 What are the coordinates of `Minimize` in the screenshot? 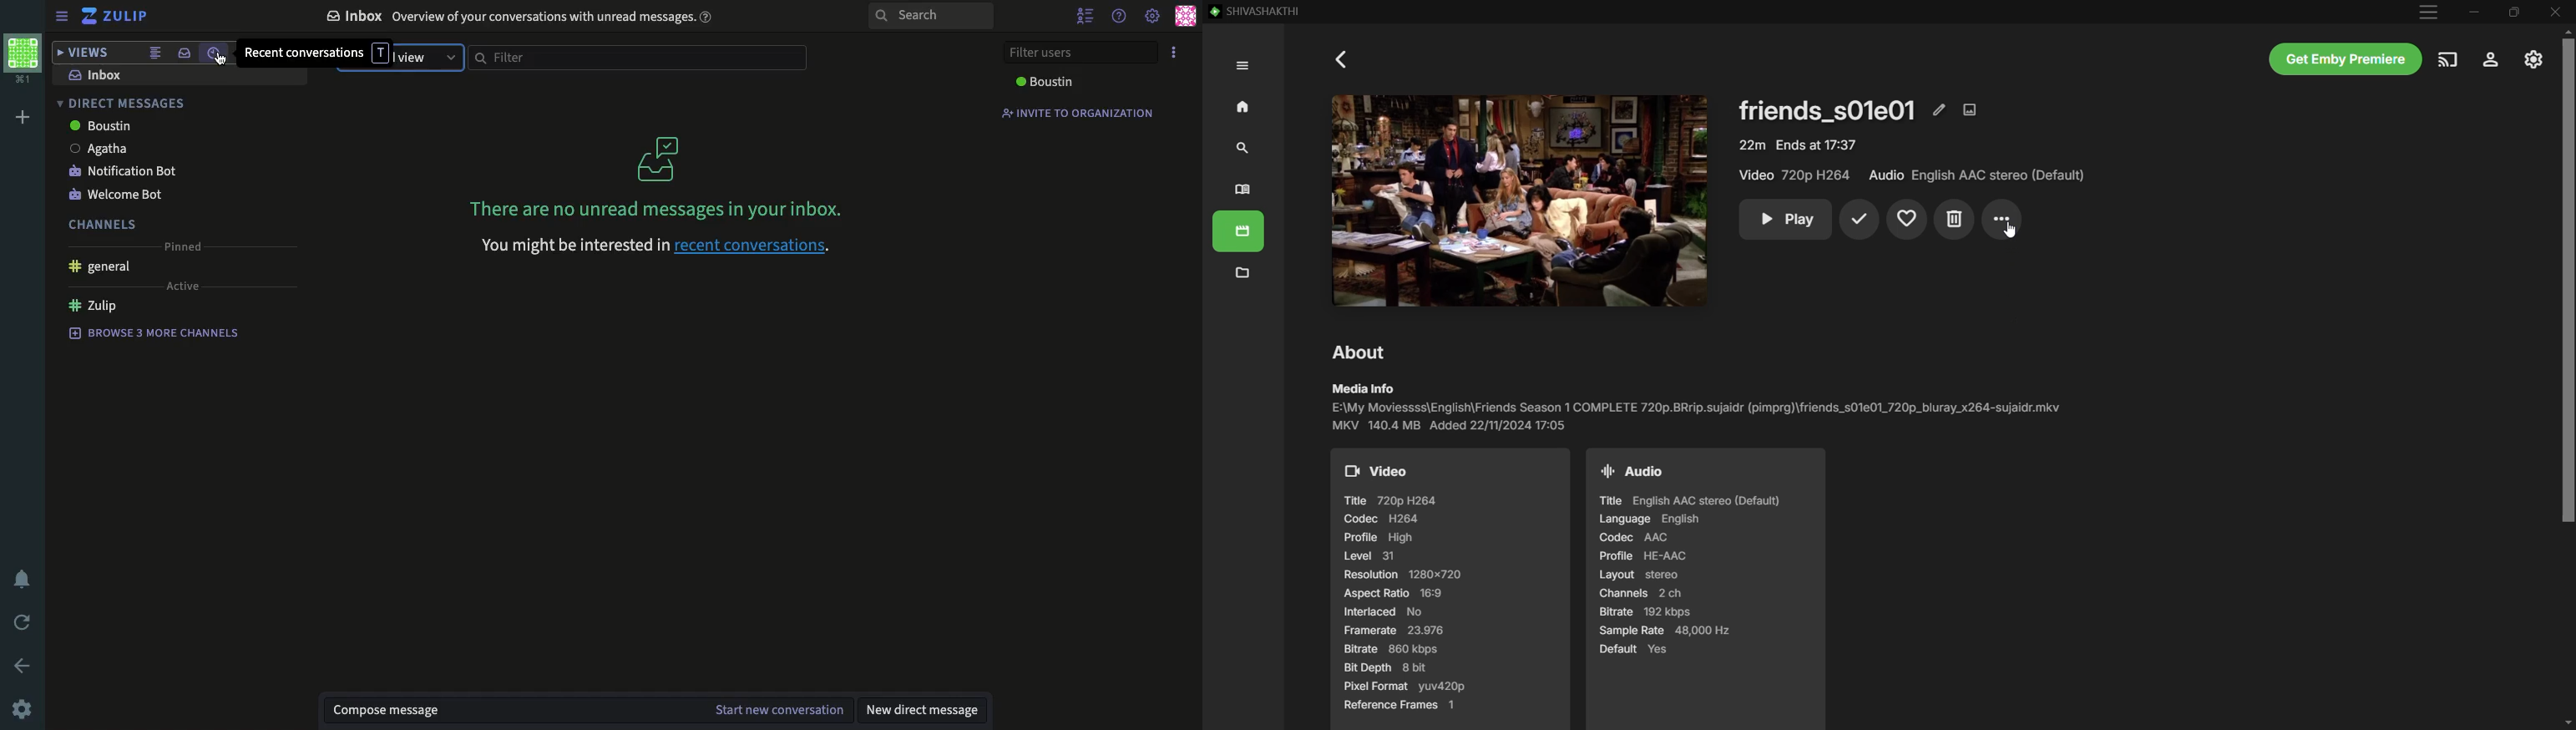 It's located at (2475, 11).